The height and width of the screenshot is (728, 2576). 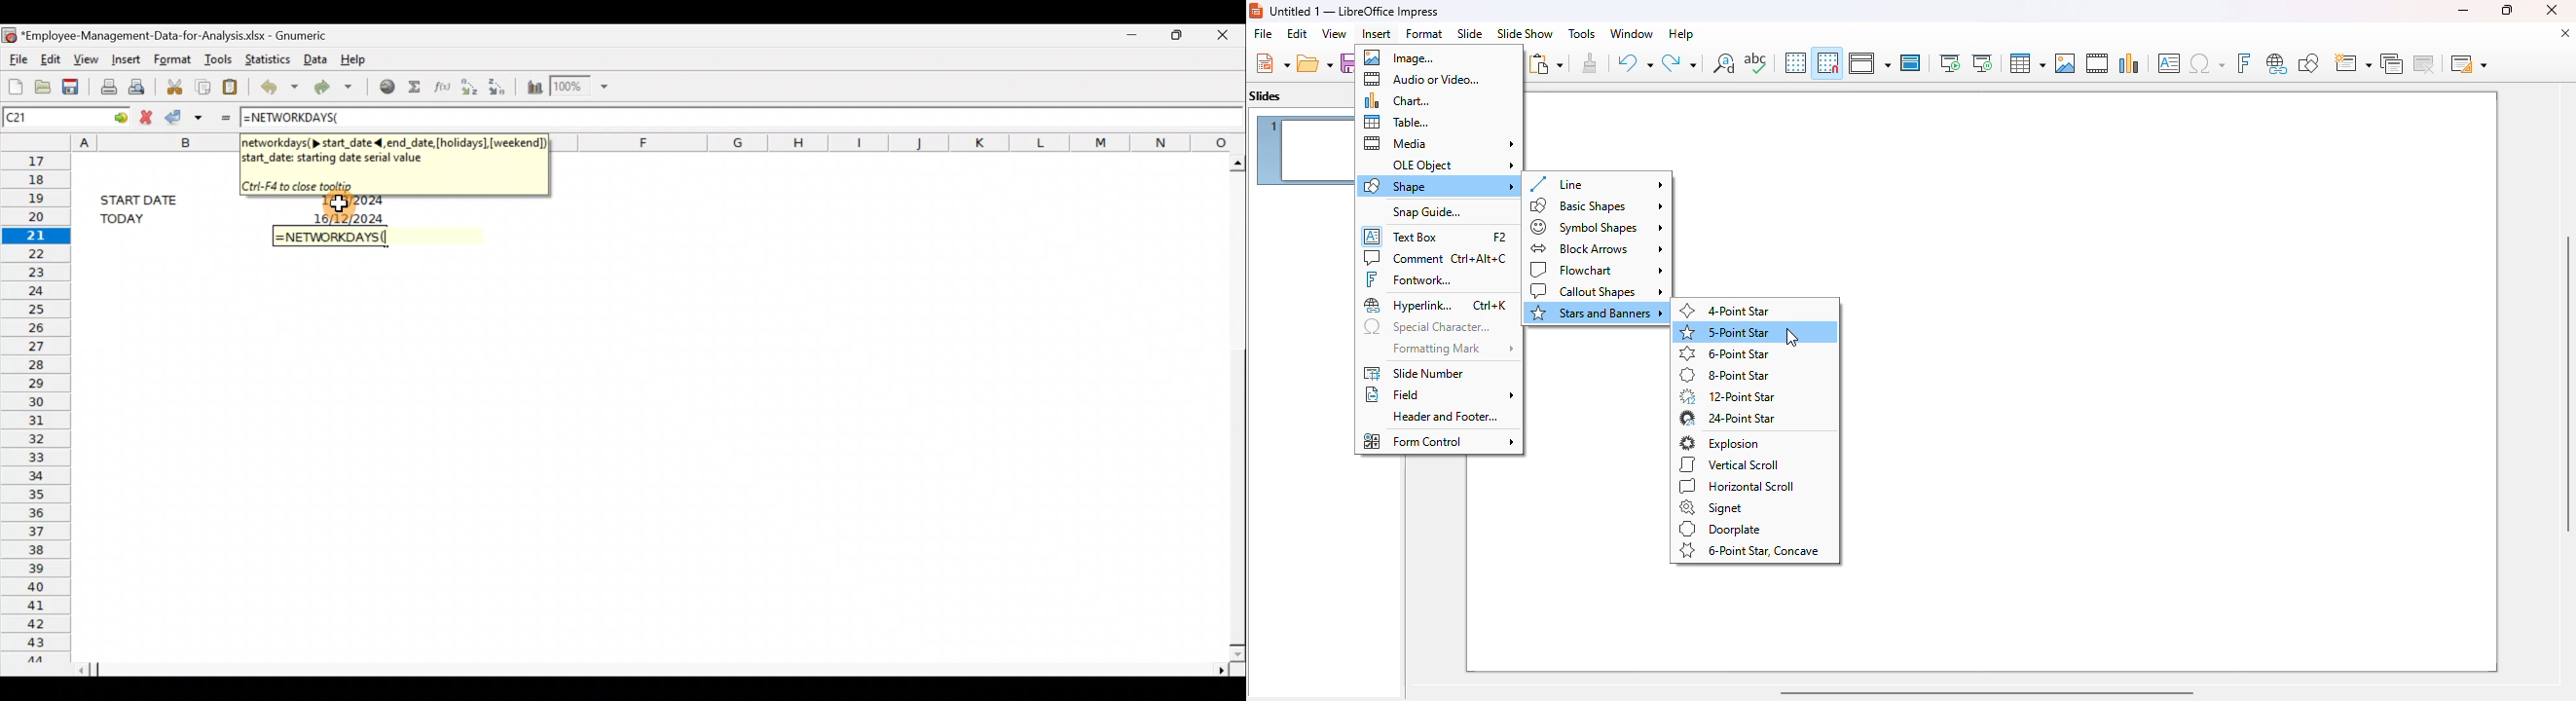 What do you see at coordinates (1399, 57) in the screenshot?
I see `image` at bounding box center [1399, 57].